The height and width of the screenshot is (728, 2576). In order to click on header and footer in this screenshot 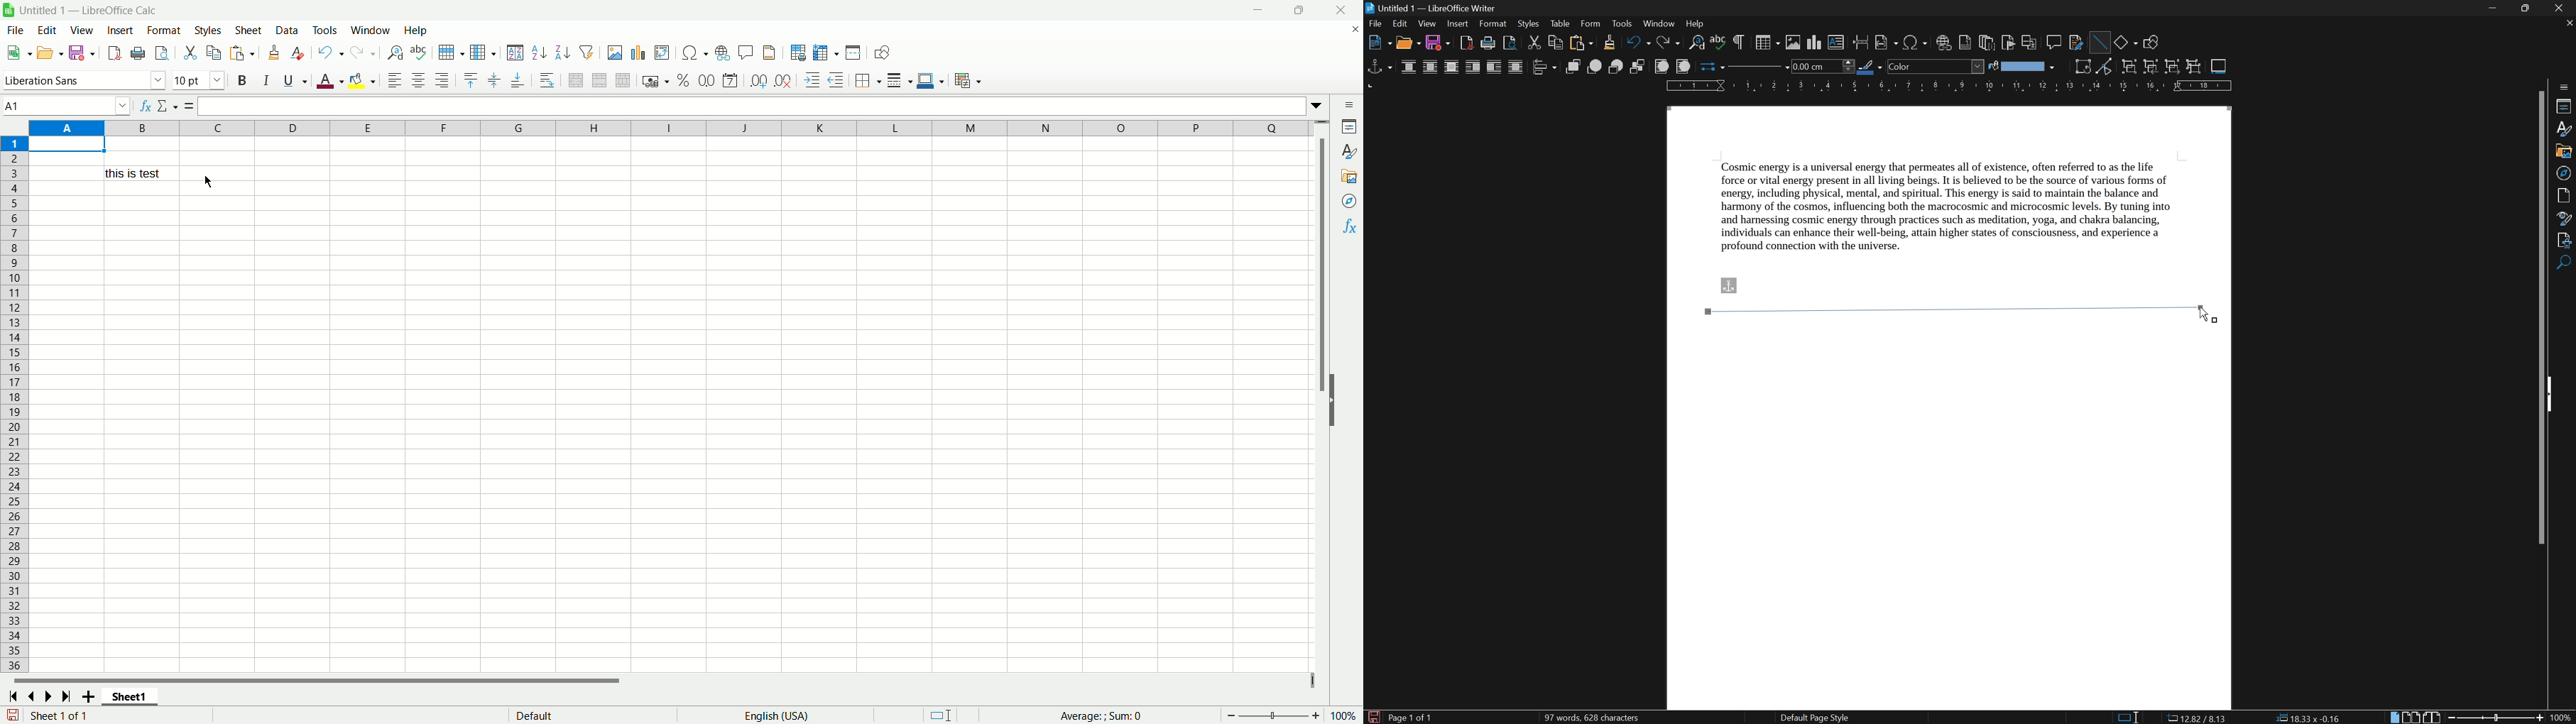, I will do `click(771, 53)`.